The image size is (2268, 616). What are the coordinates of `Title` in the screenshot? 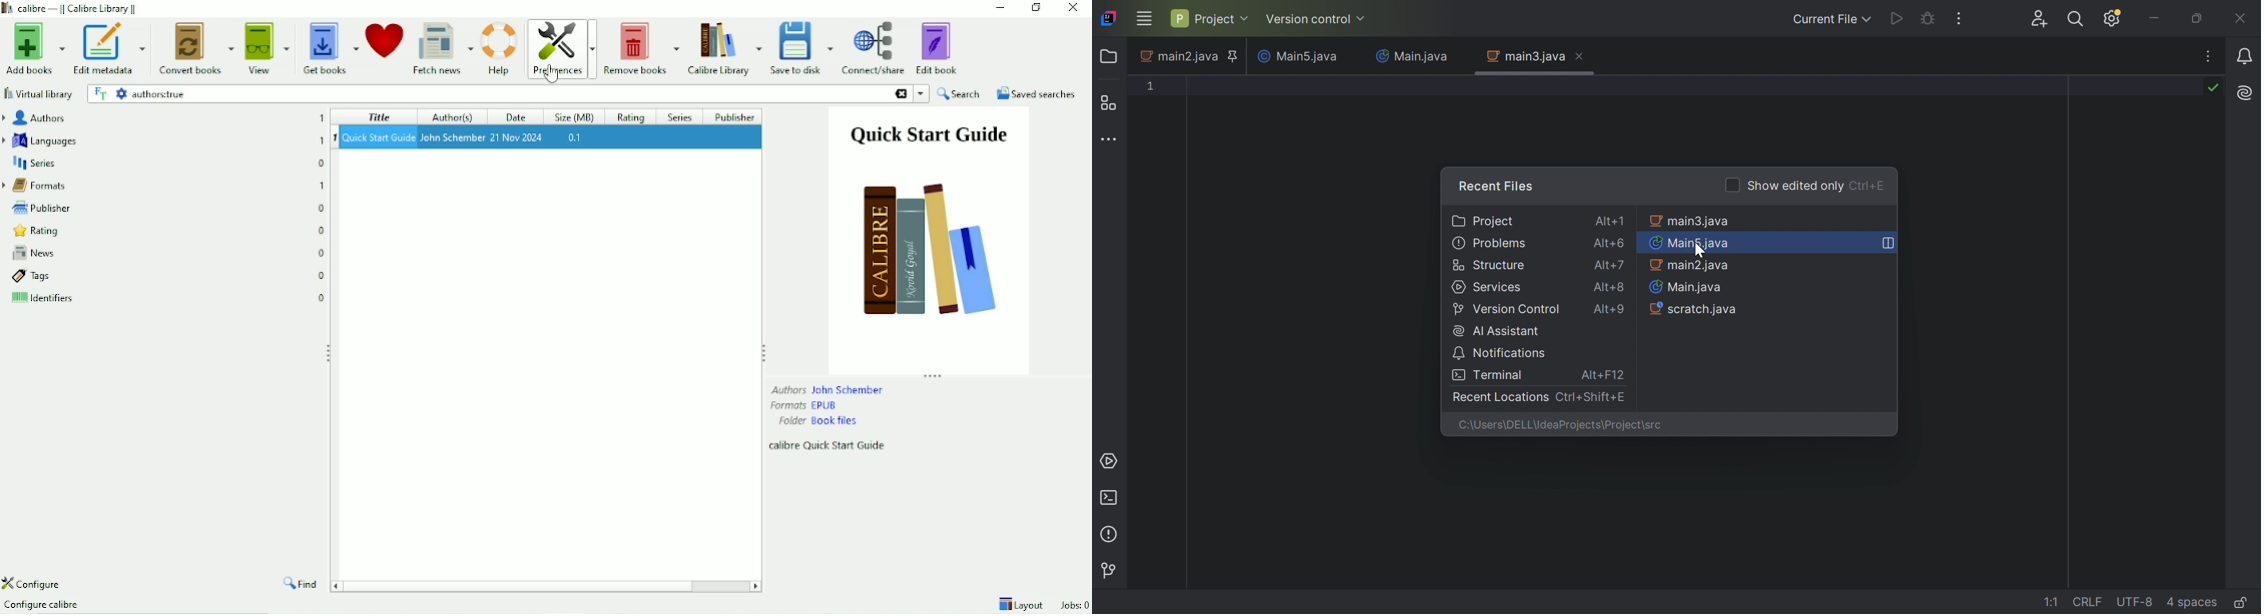 It's located at (383, 115).